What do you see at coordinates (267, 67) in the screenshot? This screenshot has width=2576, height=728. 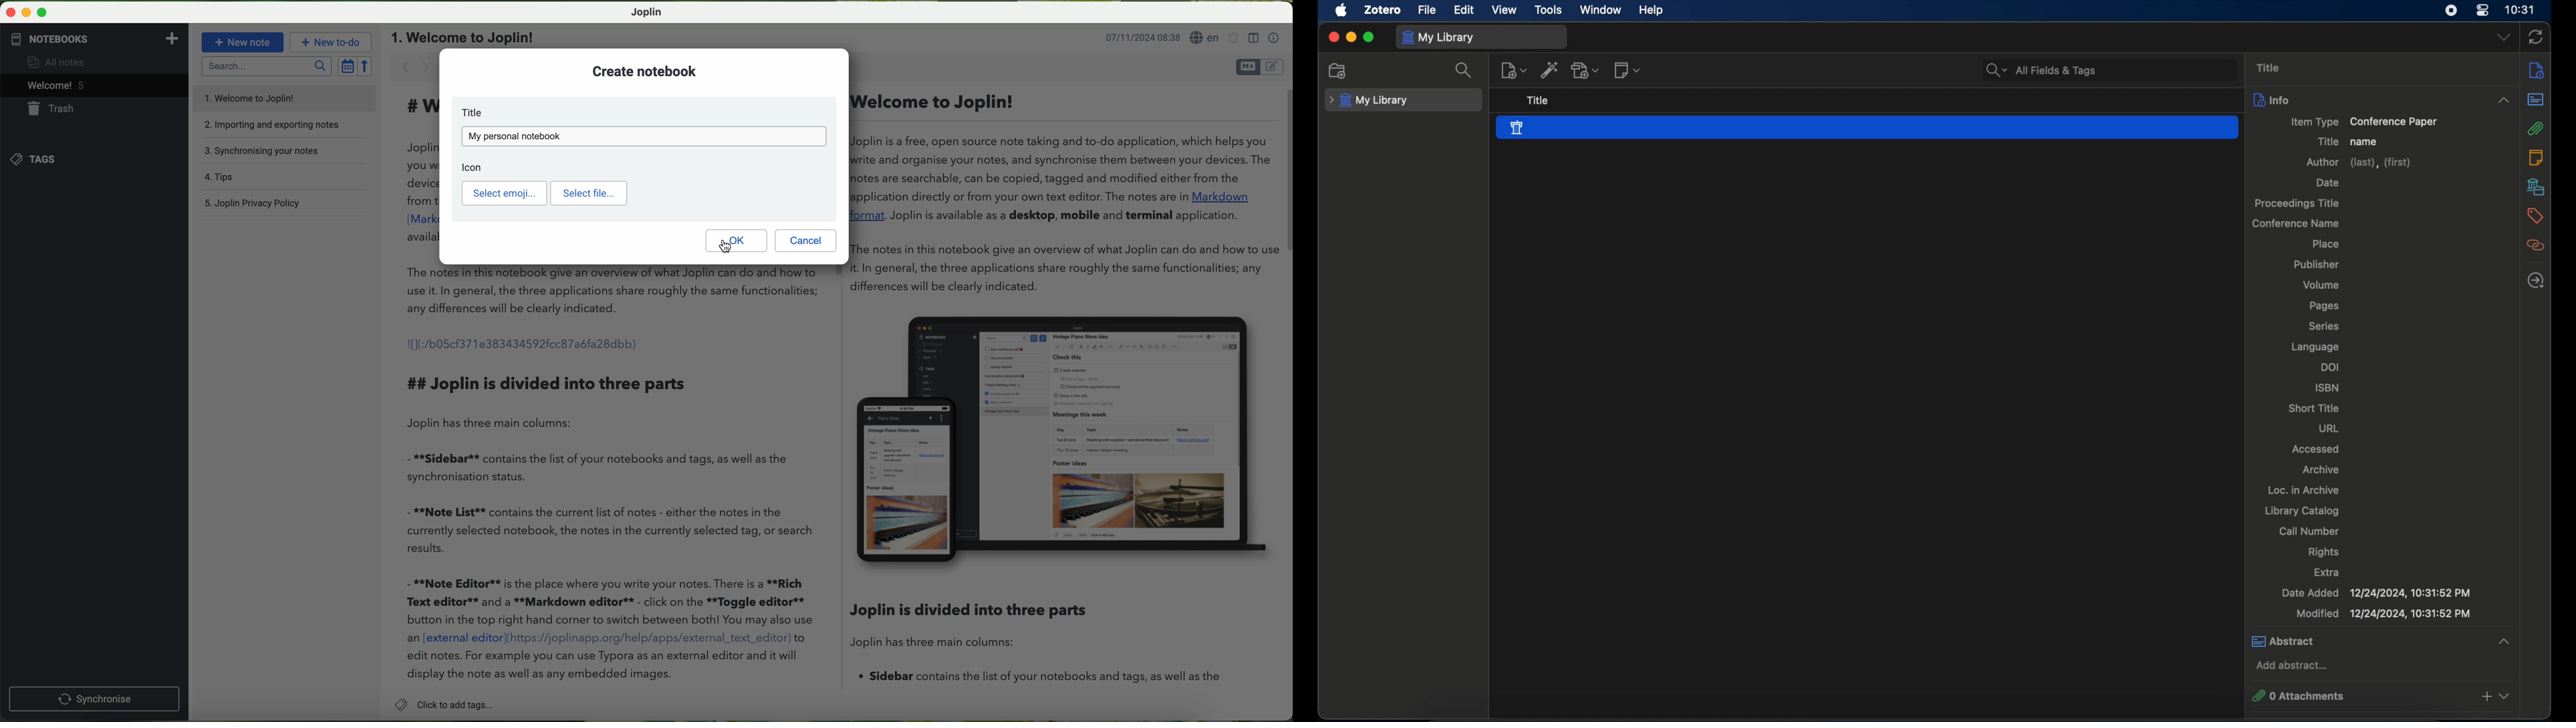 I see `search bar` at bounding box center [267, 67].